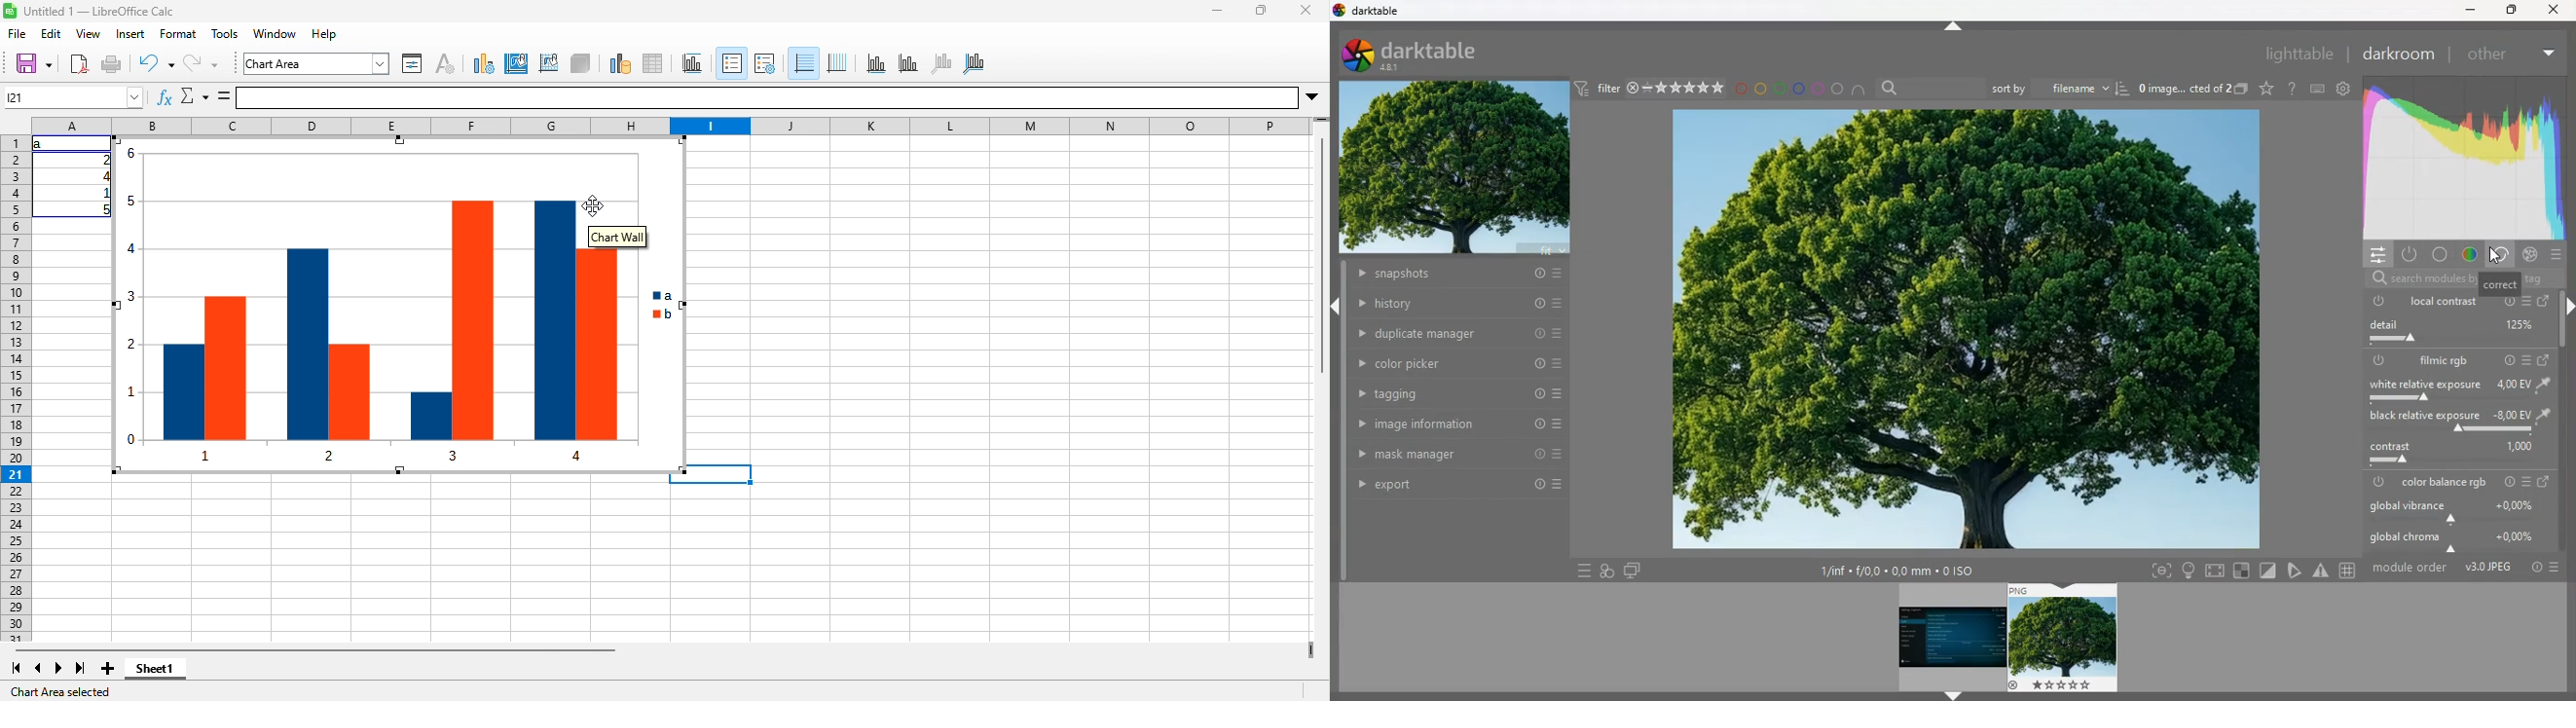 Image resolution: width=2576 pixels, height=728 pixels. Describe the element at coordinates (224, 96) in the screenshot. I see `is equal to symbol` at that location.